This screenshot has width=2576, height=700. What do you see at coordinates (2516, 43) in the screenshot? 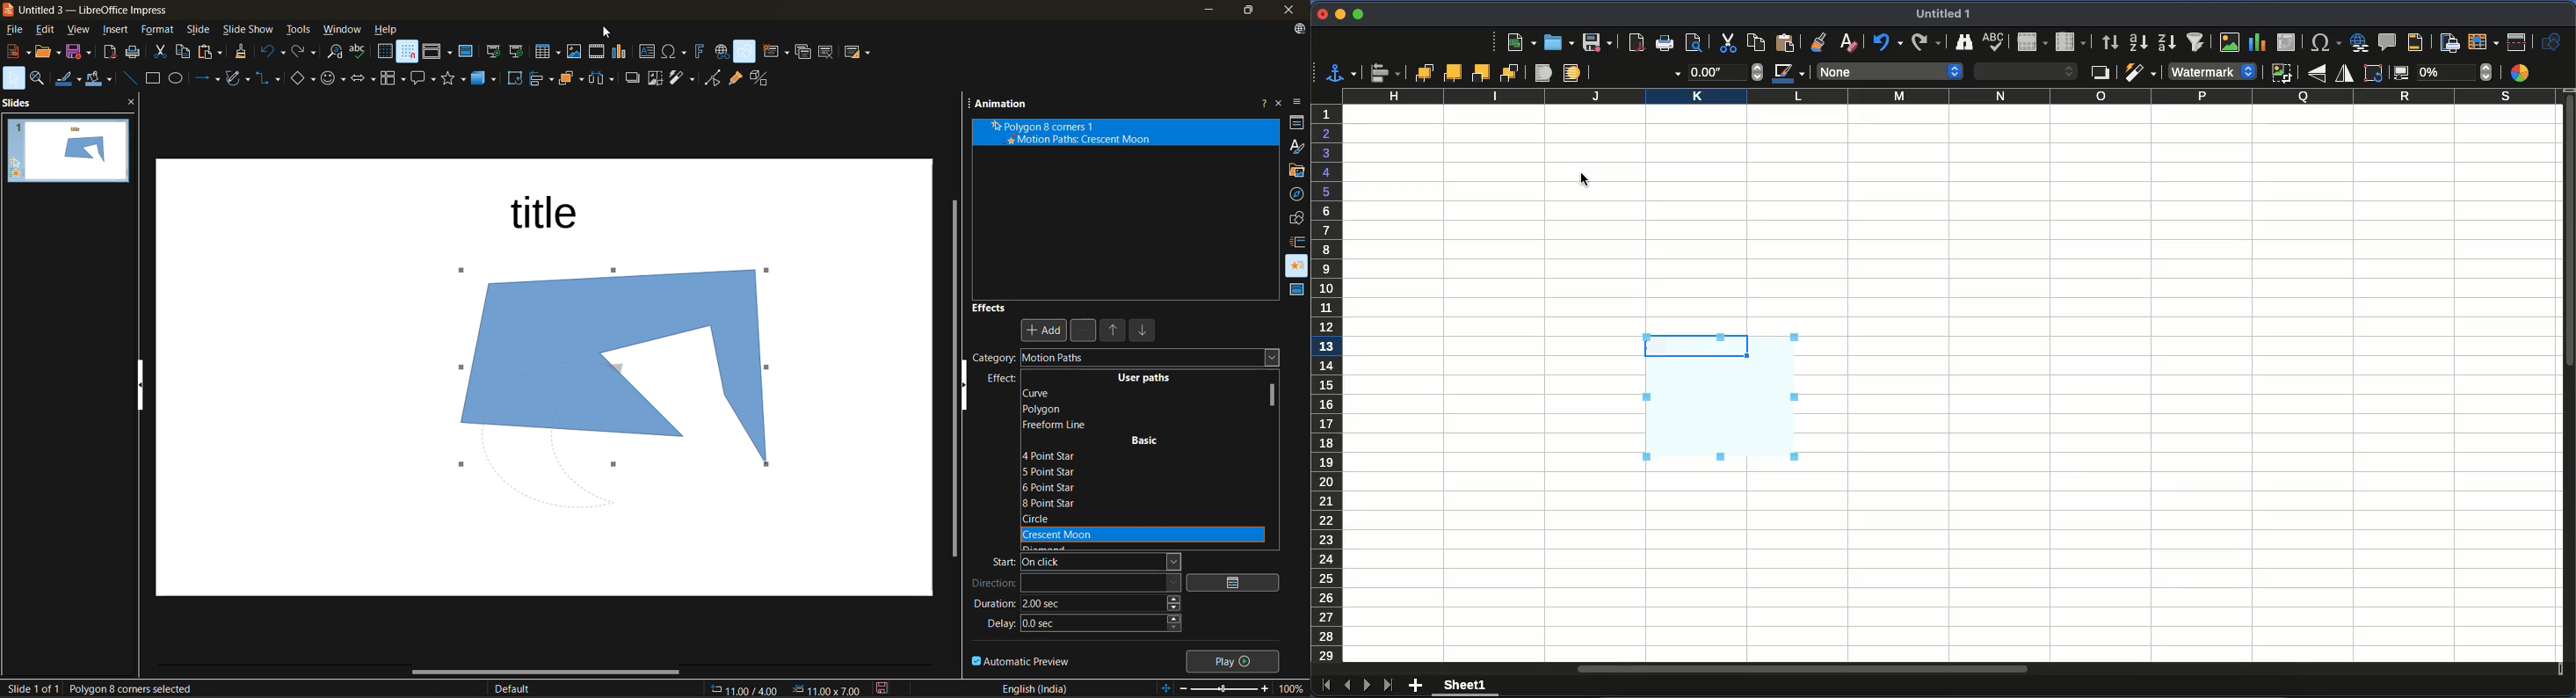
I see `split window` at bounding box center [2516, 43].